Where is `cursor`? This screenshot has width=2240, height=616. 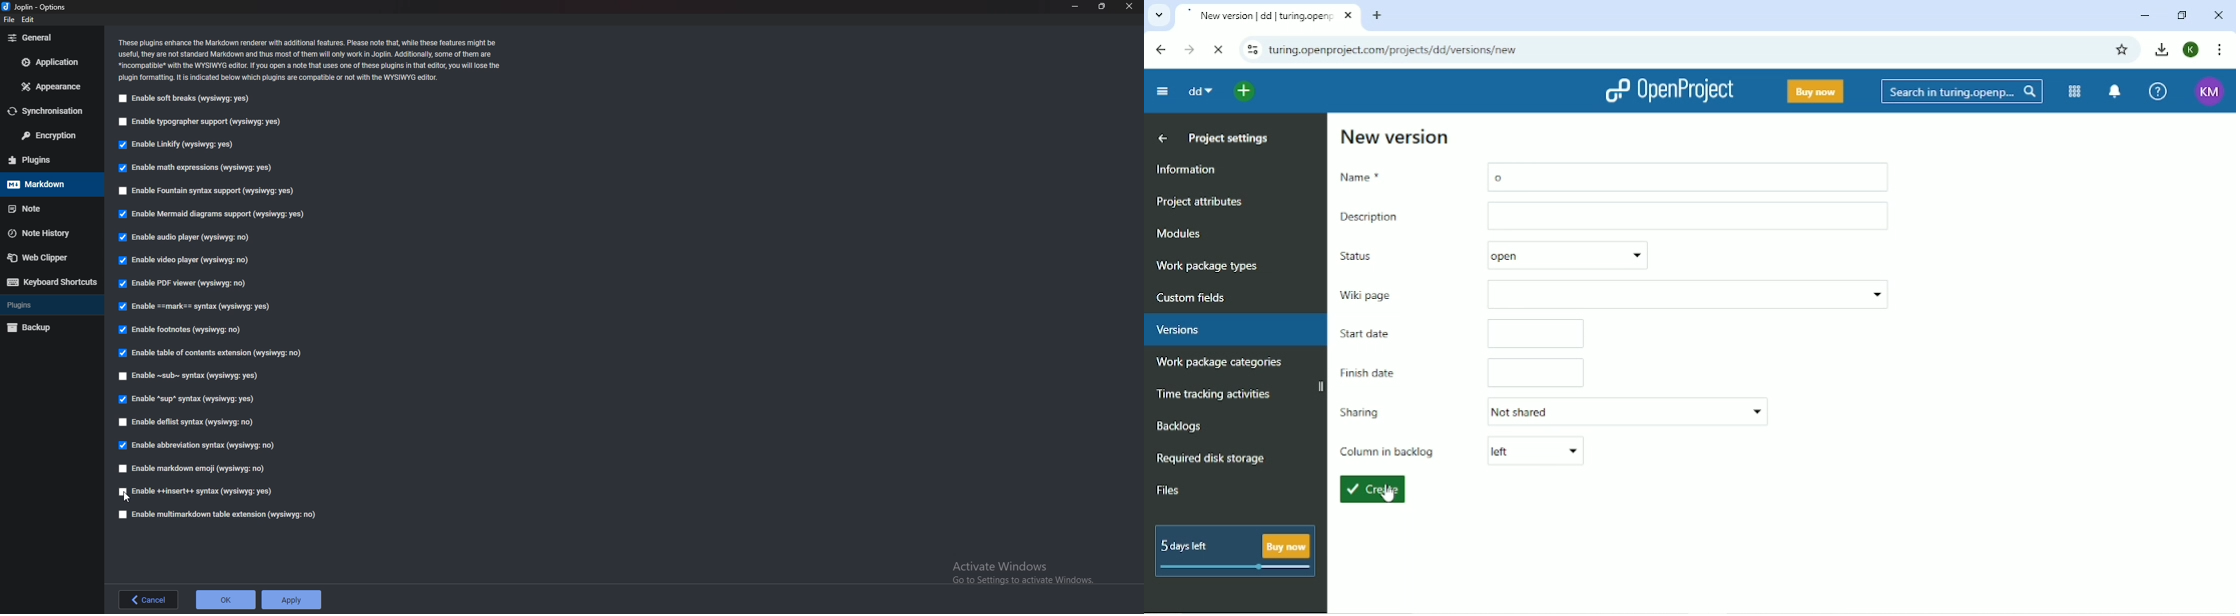
cursor is located at coordinates (128, 497).